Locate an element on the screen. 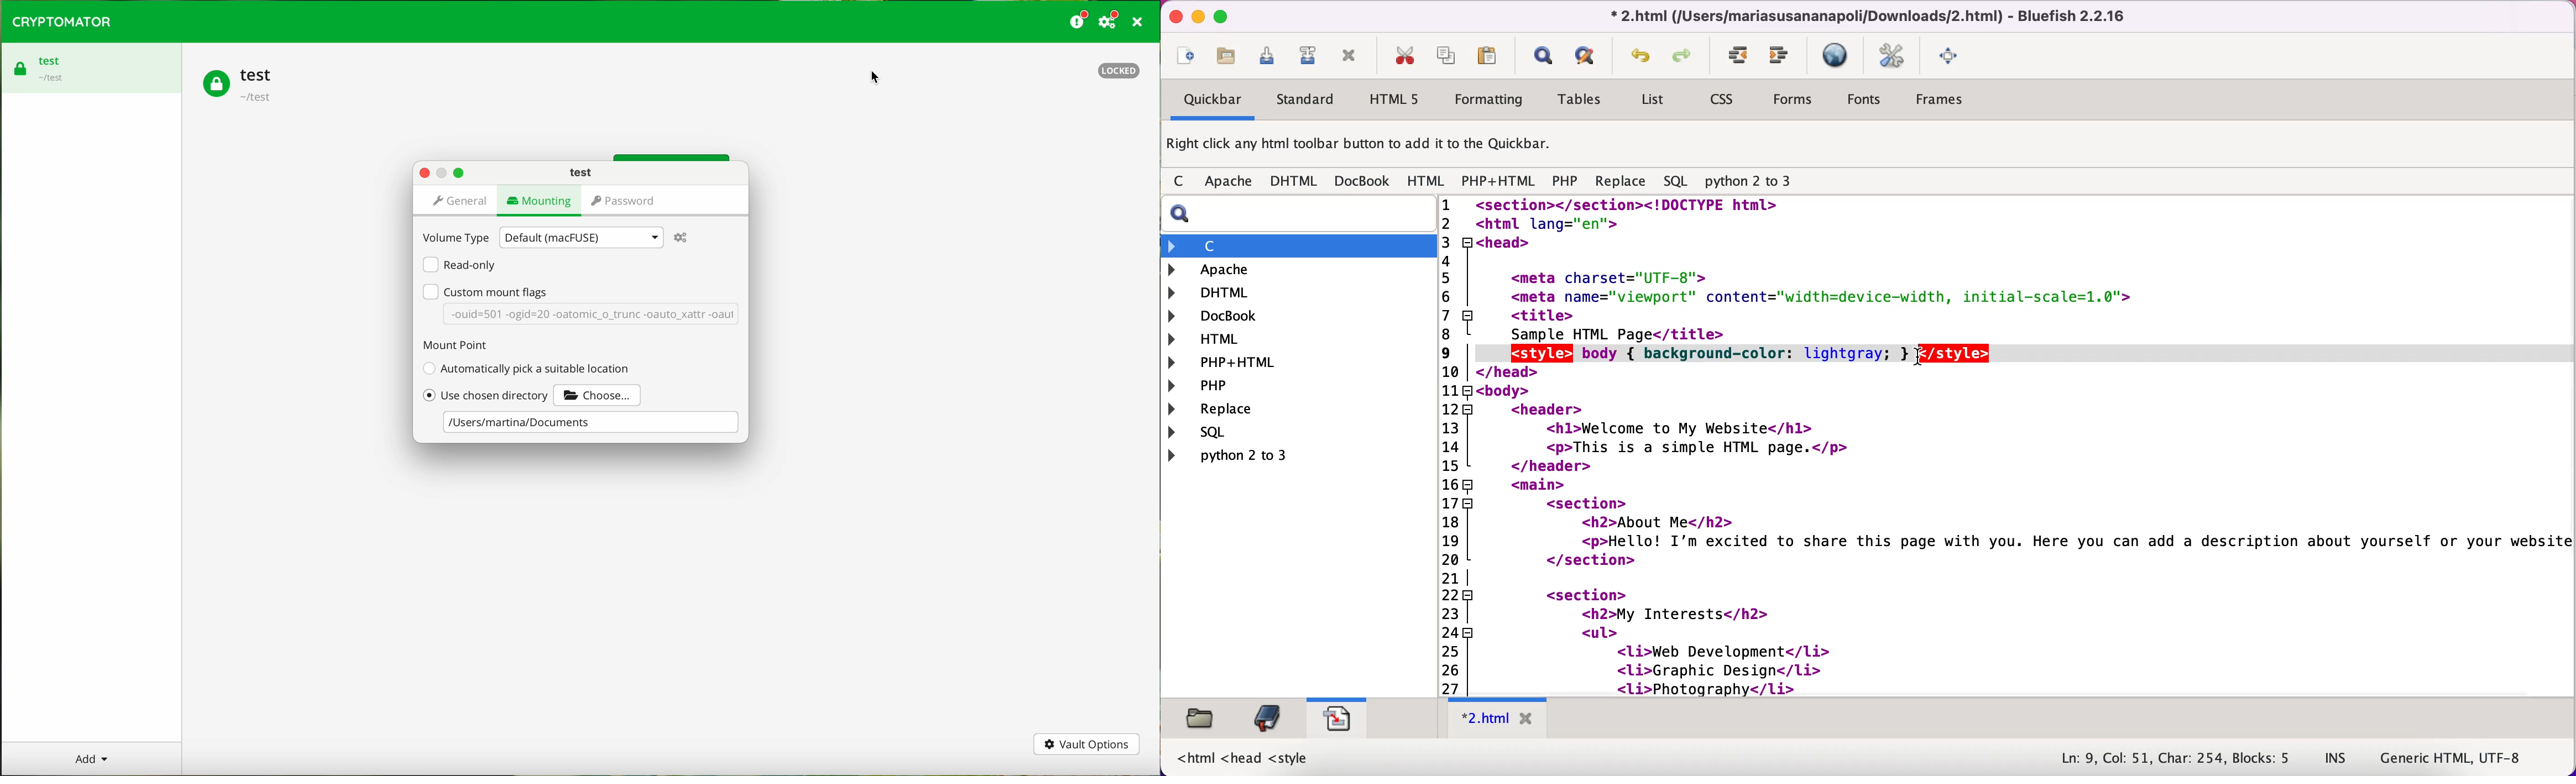 The width and height of the screenshot is (2576, 784). advanced find and replace is located at coordinates (1588, 55).